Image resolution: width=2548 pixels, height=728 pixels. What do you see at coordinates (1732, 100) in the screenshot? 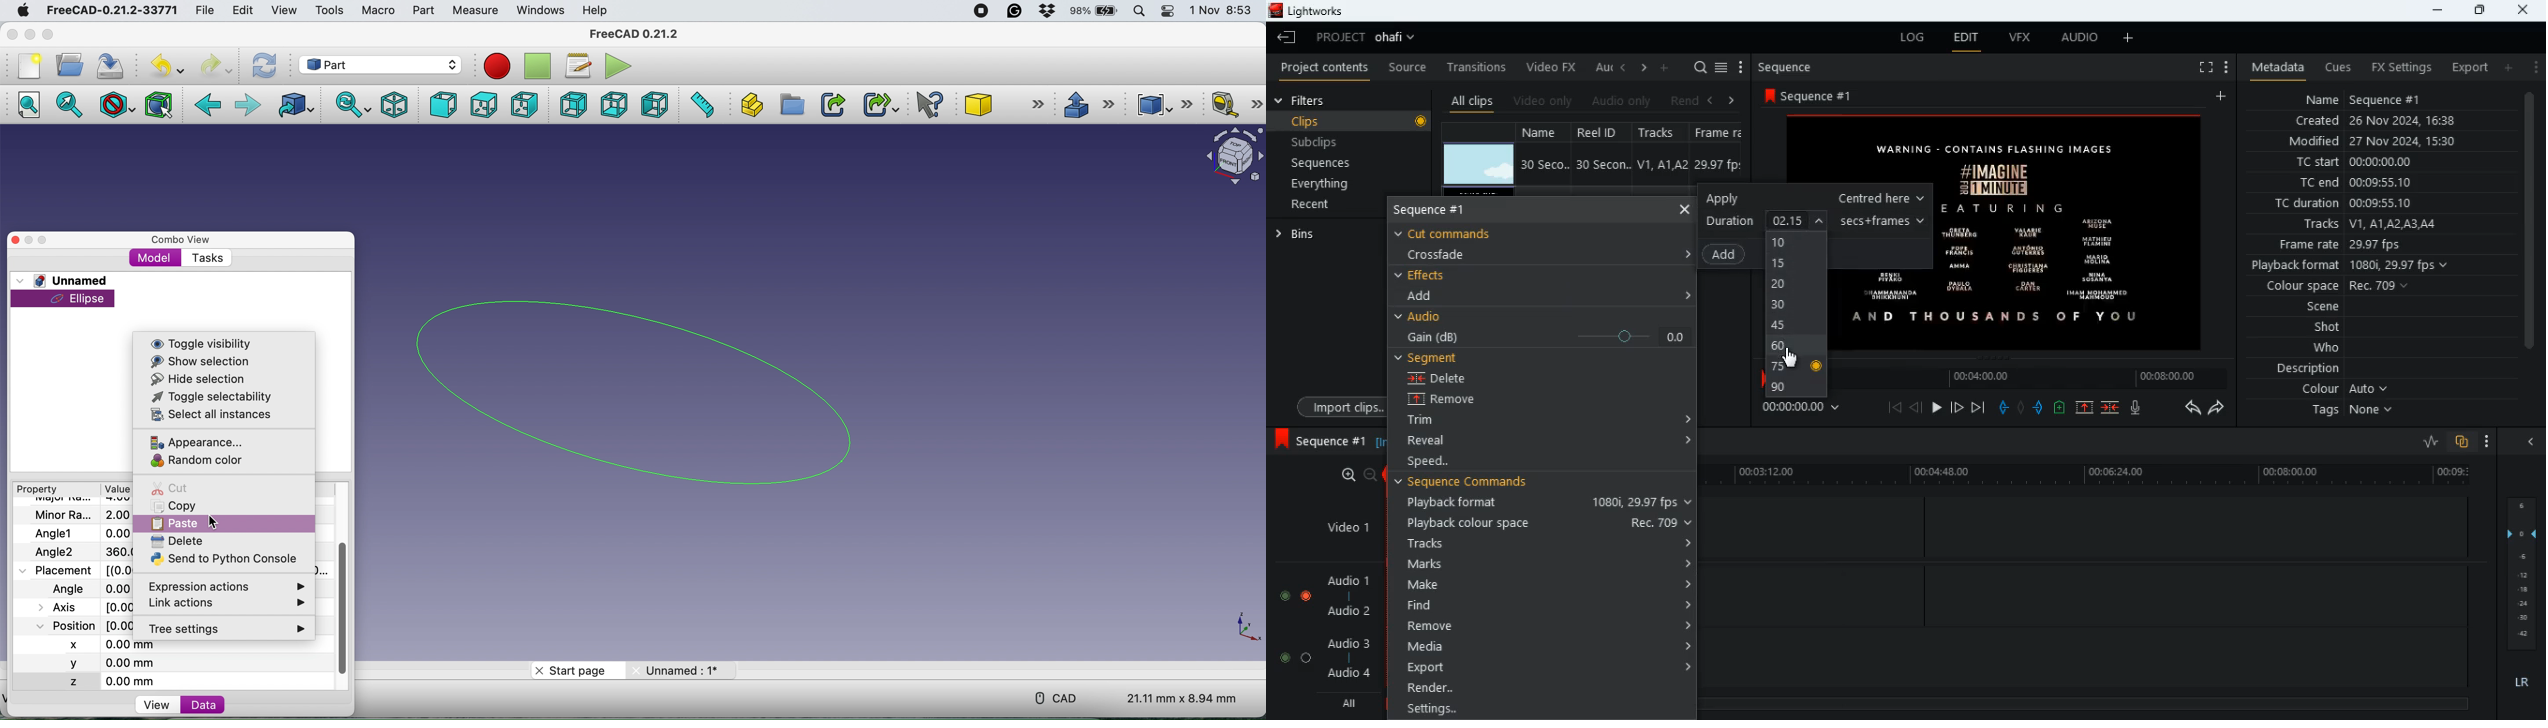
I see `right` at bounding box center [1732, 100].